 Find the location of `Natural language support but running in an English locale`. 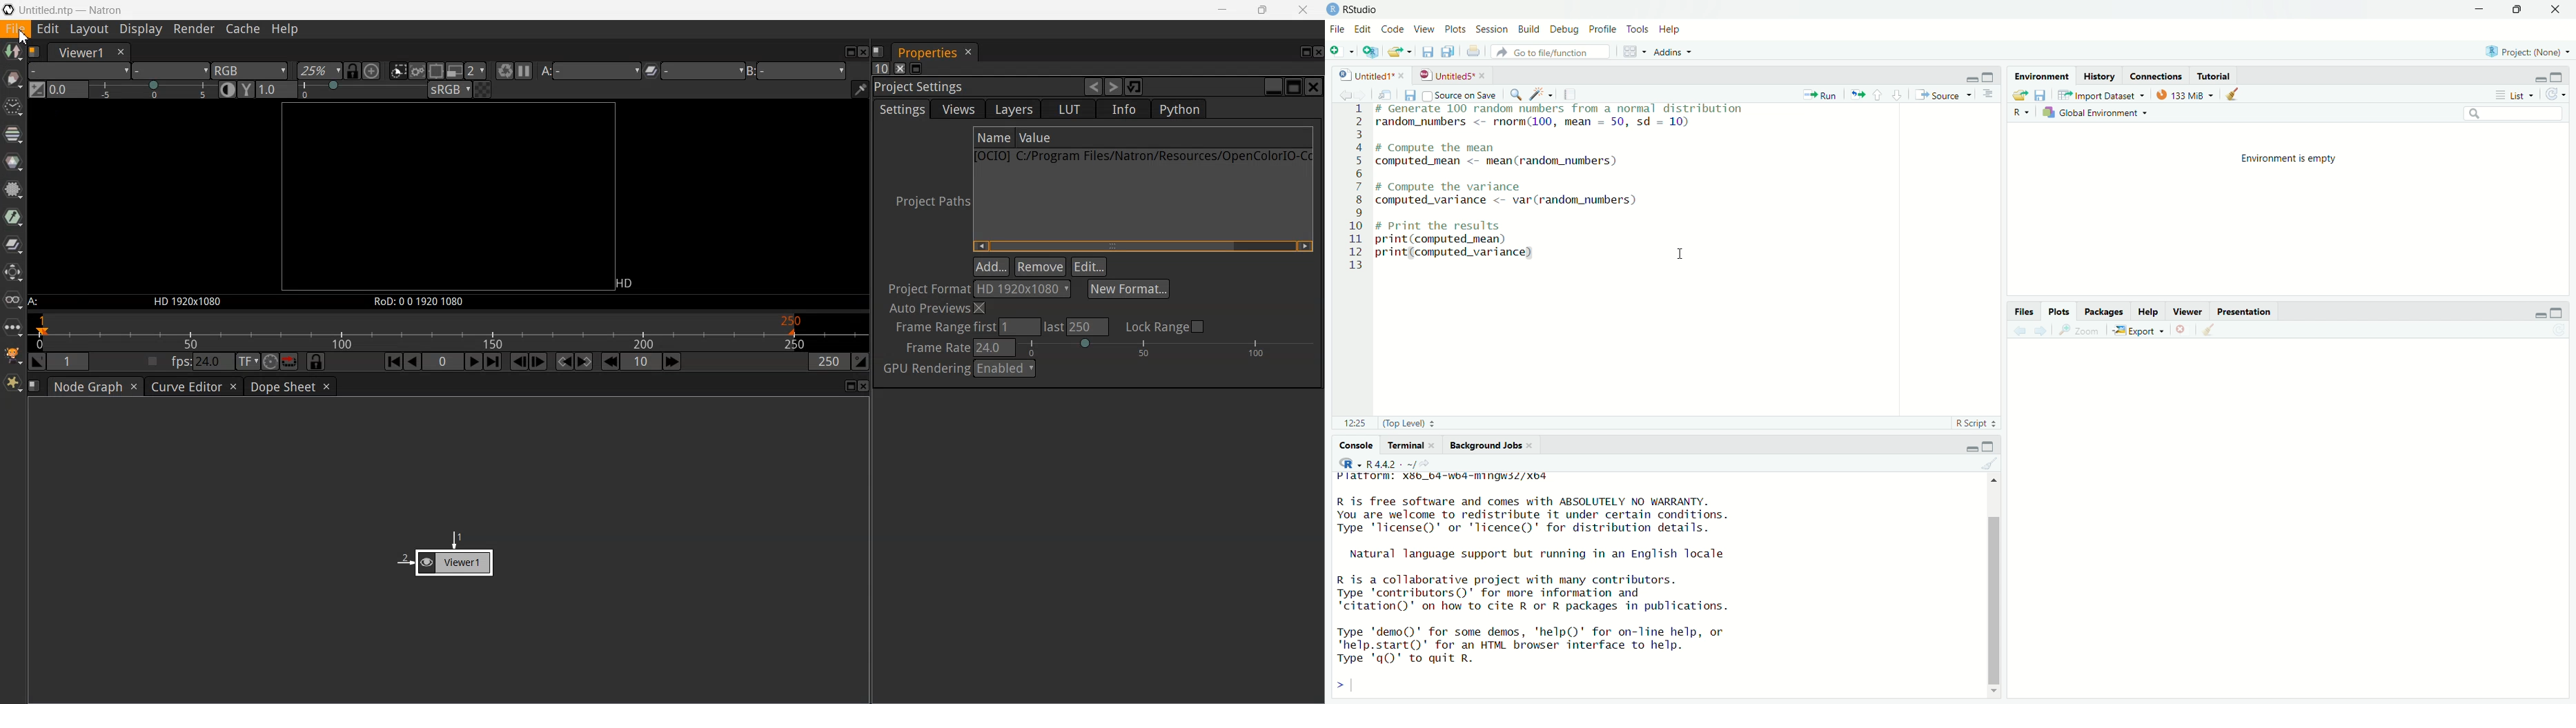

Natural language support but running in an English locale is located at coordinates (1537, 553).